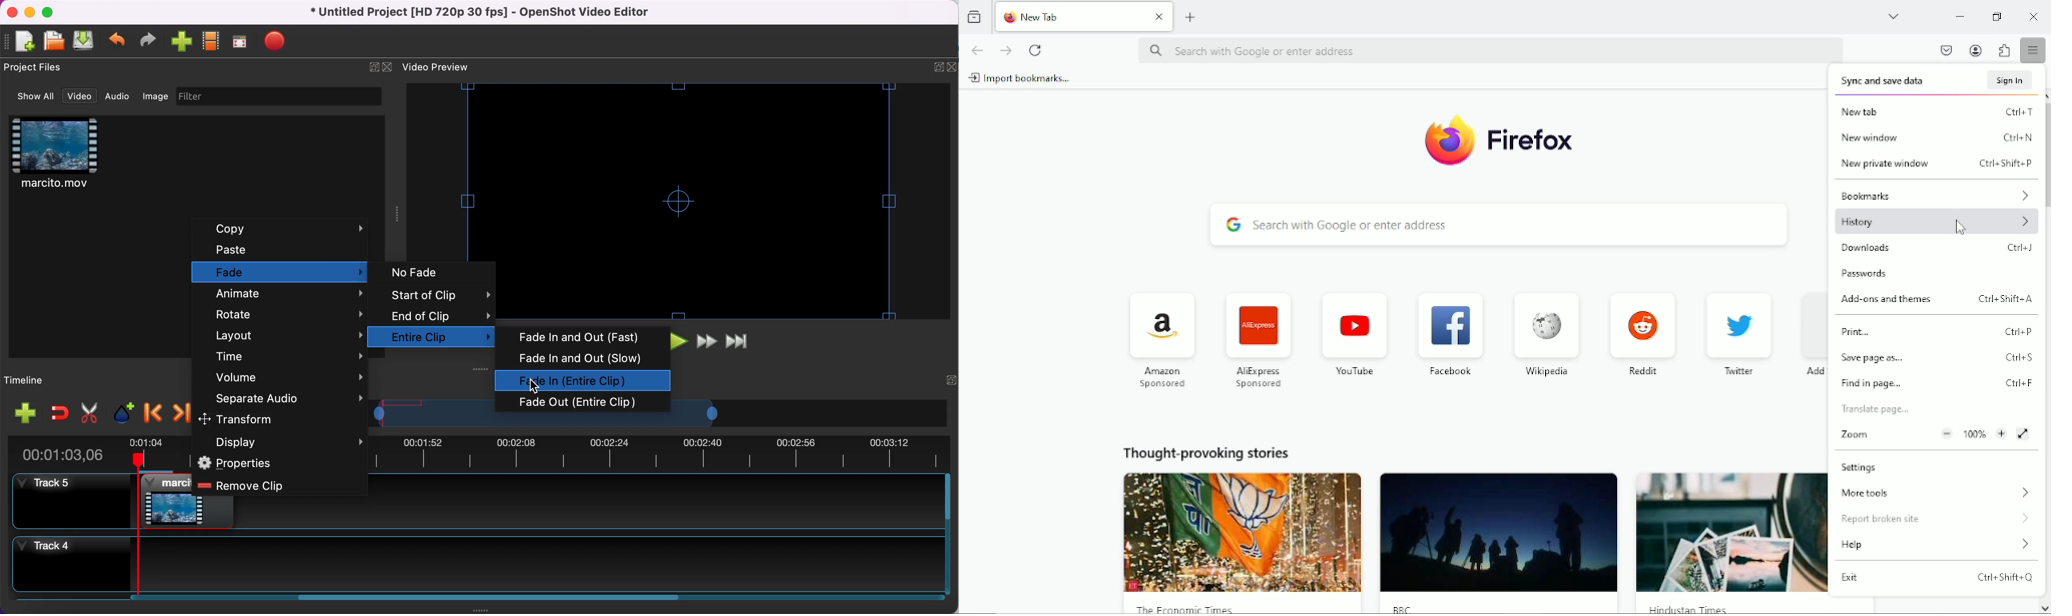  Describe the element at coordinates (1068, 16) in the screenshot. I see `New Tab` at that location.